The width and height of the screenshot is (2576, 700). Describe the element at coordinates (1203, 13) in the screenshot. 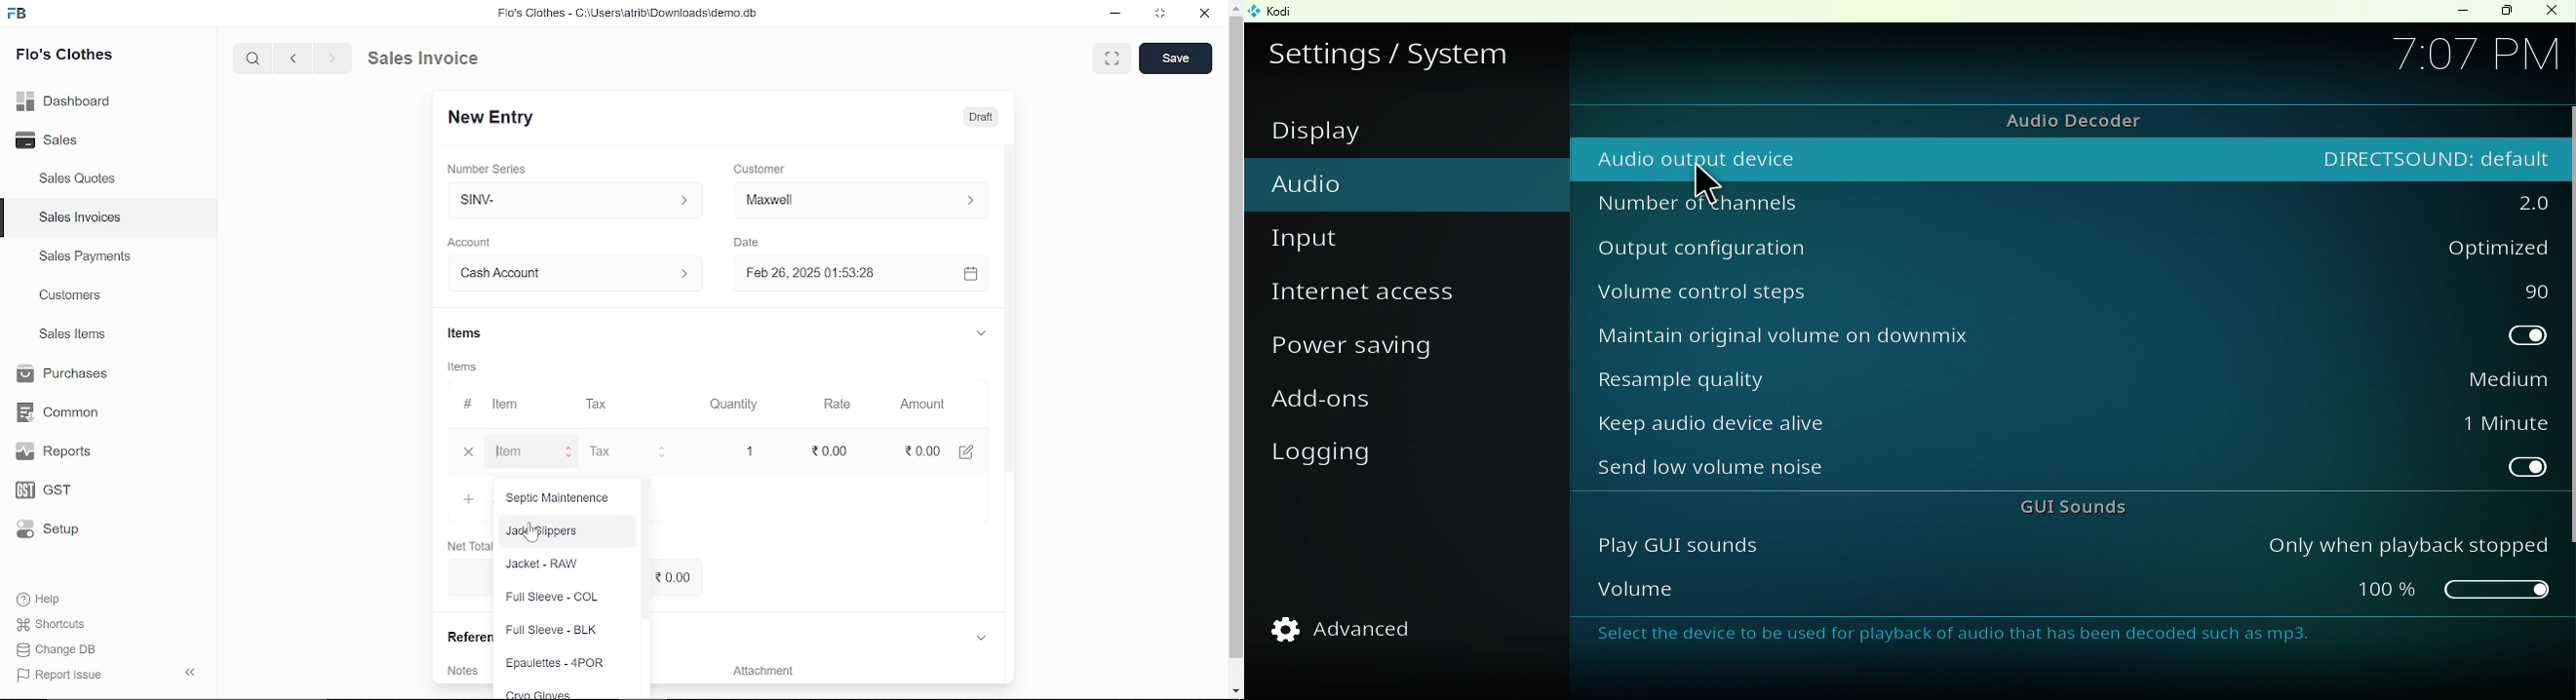

I see `close` at that location.